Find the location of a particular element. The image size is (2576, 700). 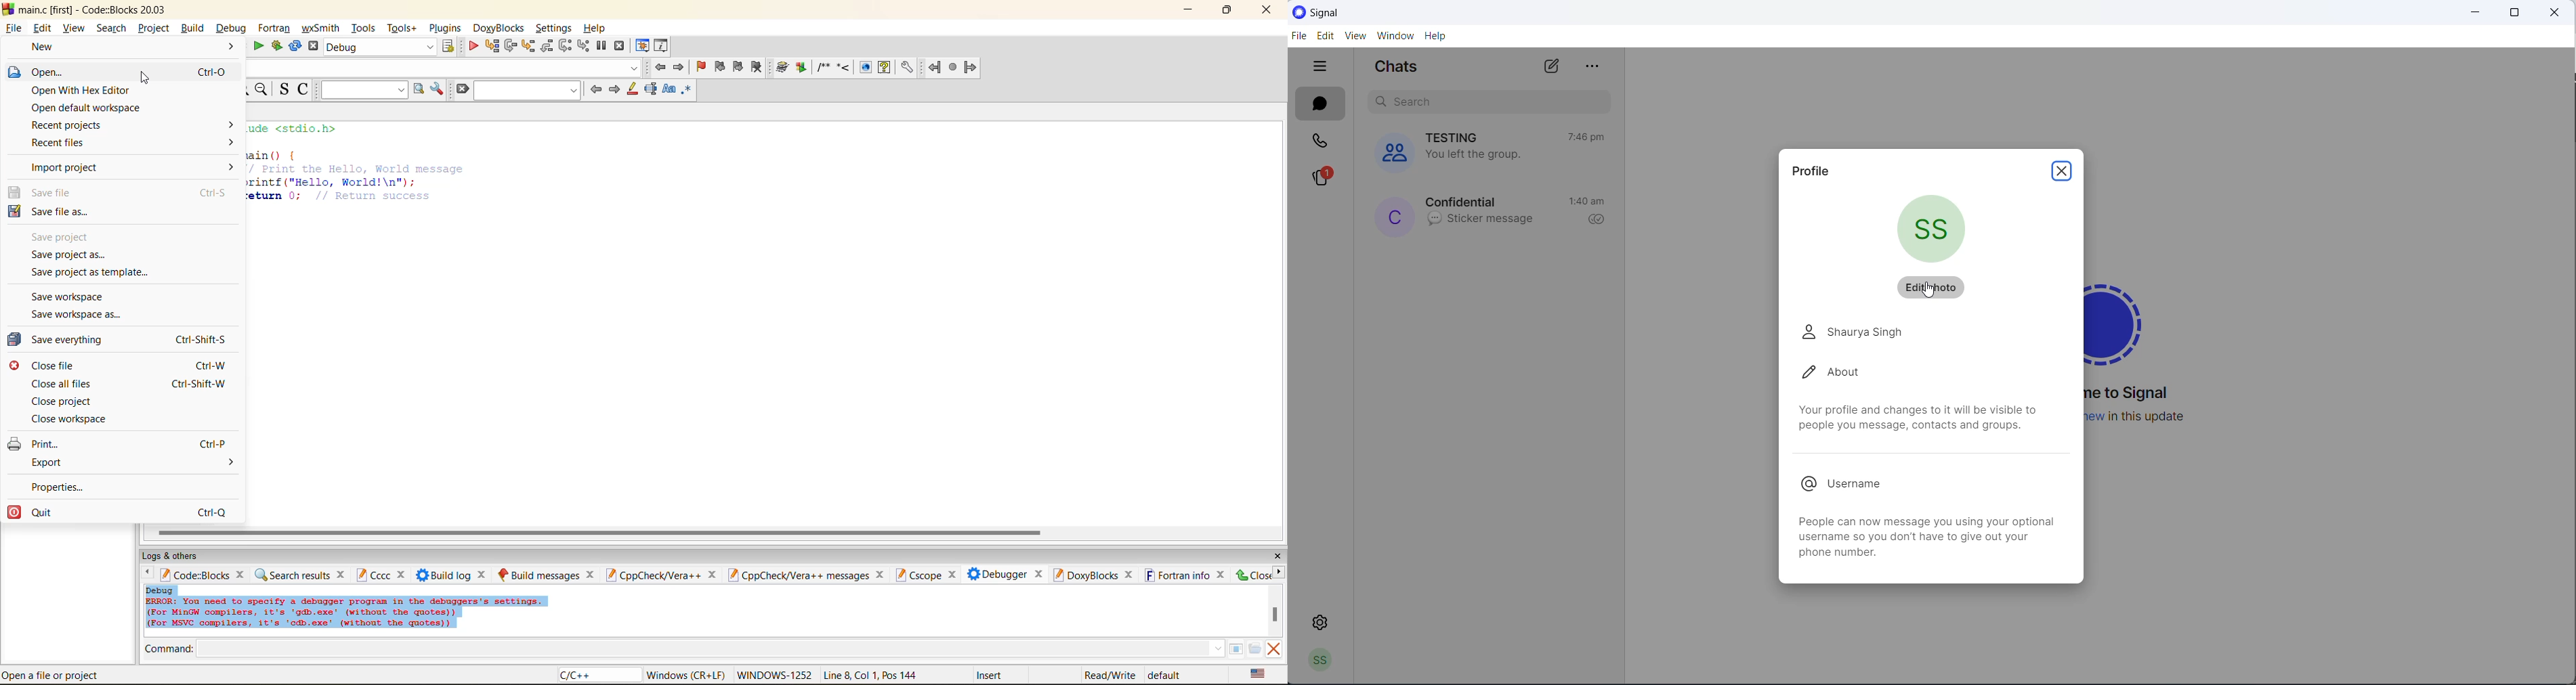

debugger is located at coordinates (997, 574).